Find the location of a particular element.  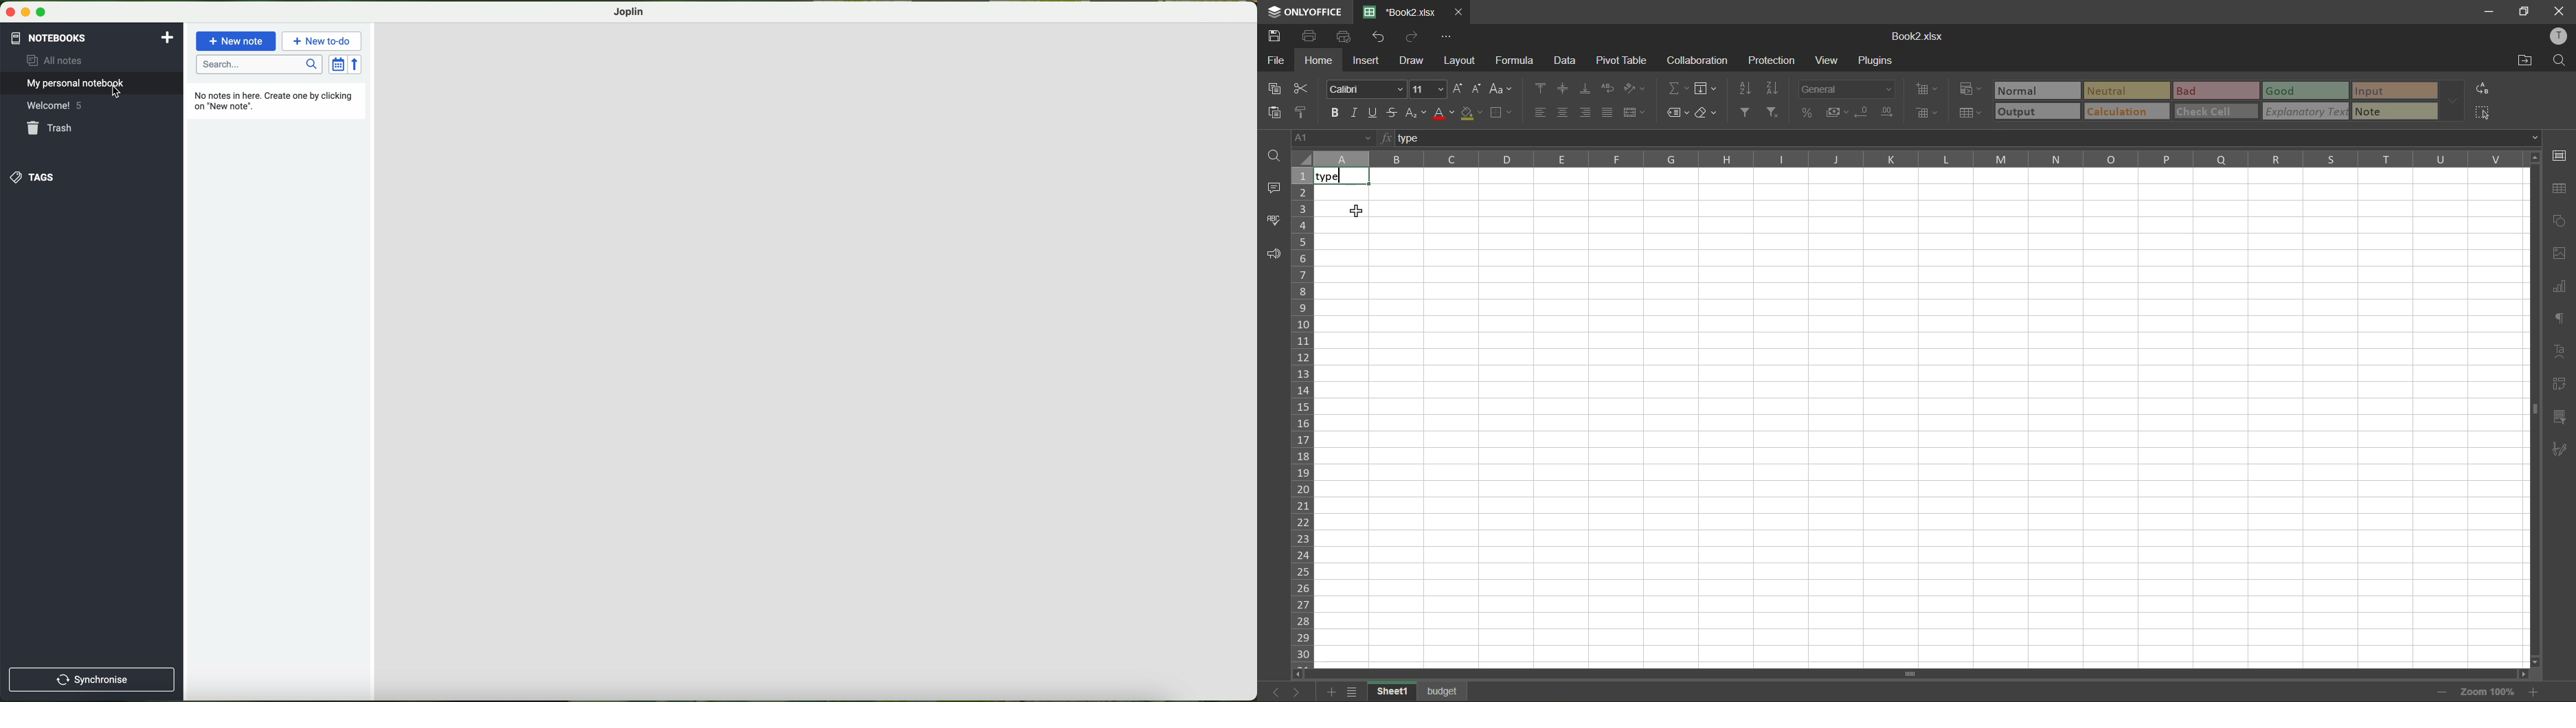

wrap text is located at coordinates (1607, 88).